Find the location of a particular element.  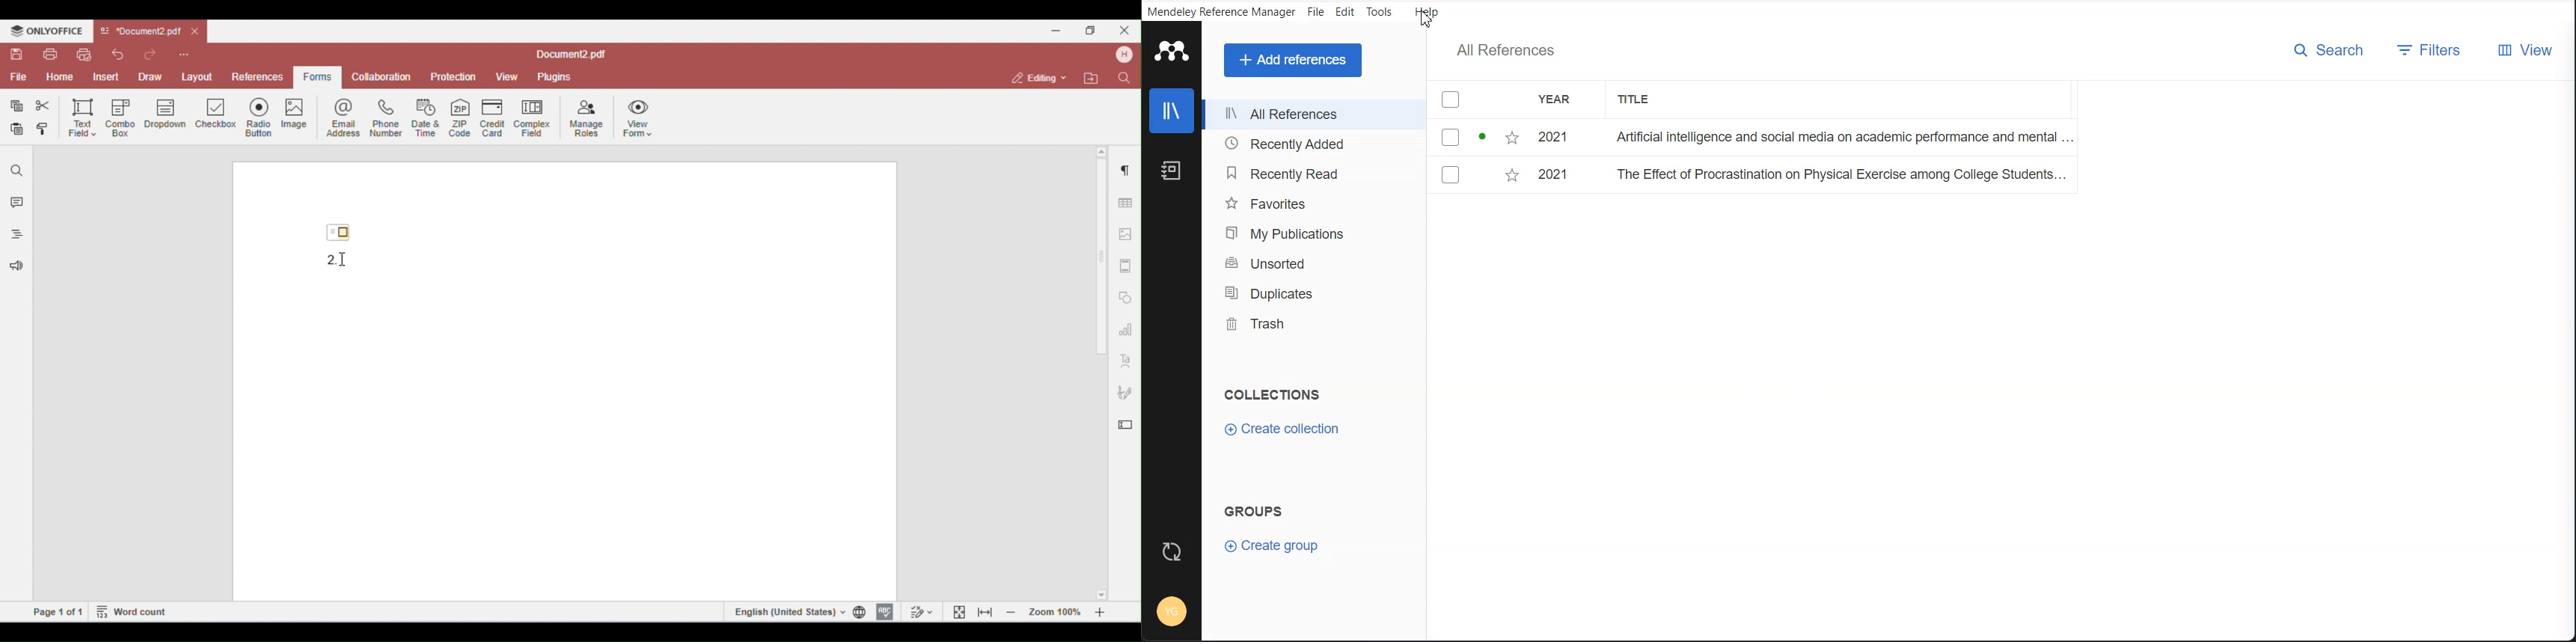

File is located at coordinates (1751, 138).